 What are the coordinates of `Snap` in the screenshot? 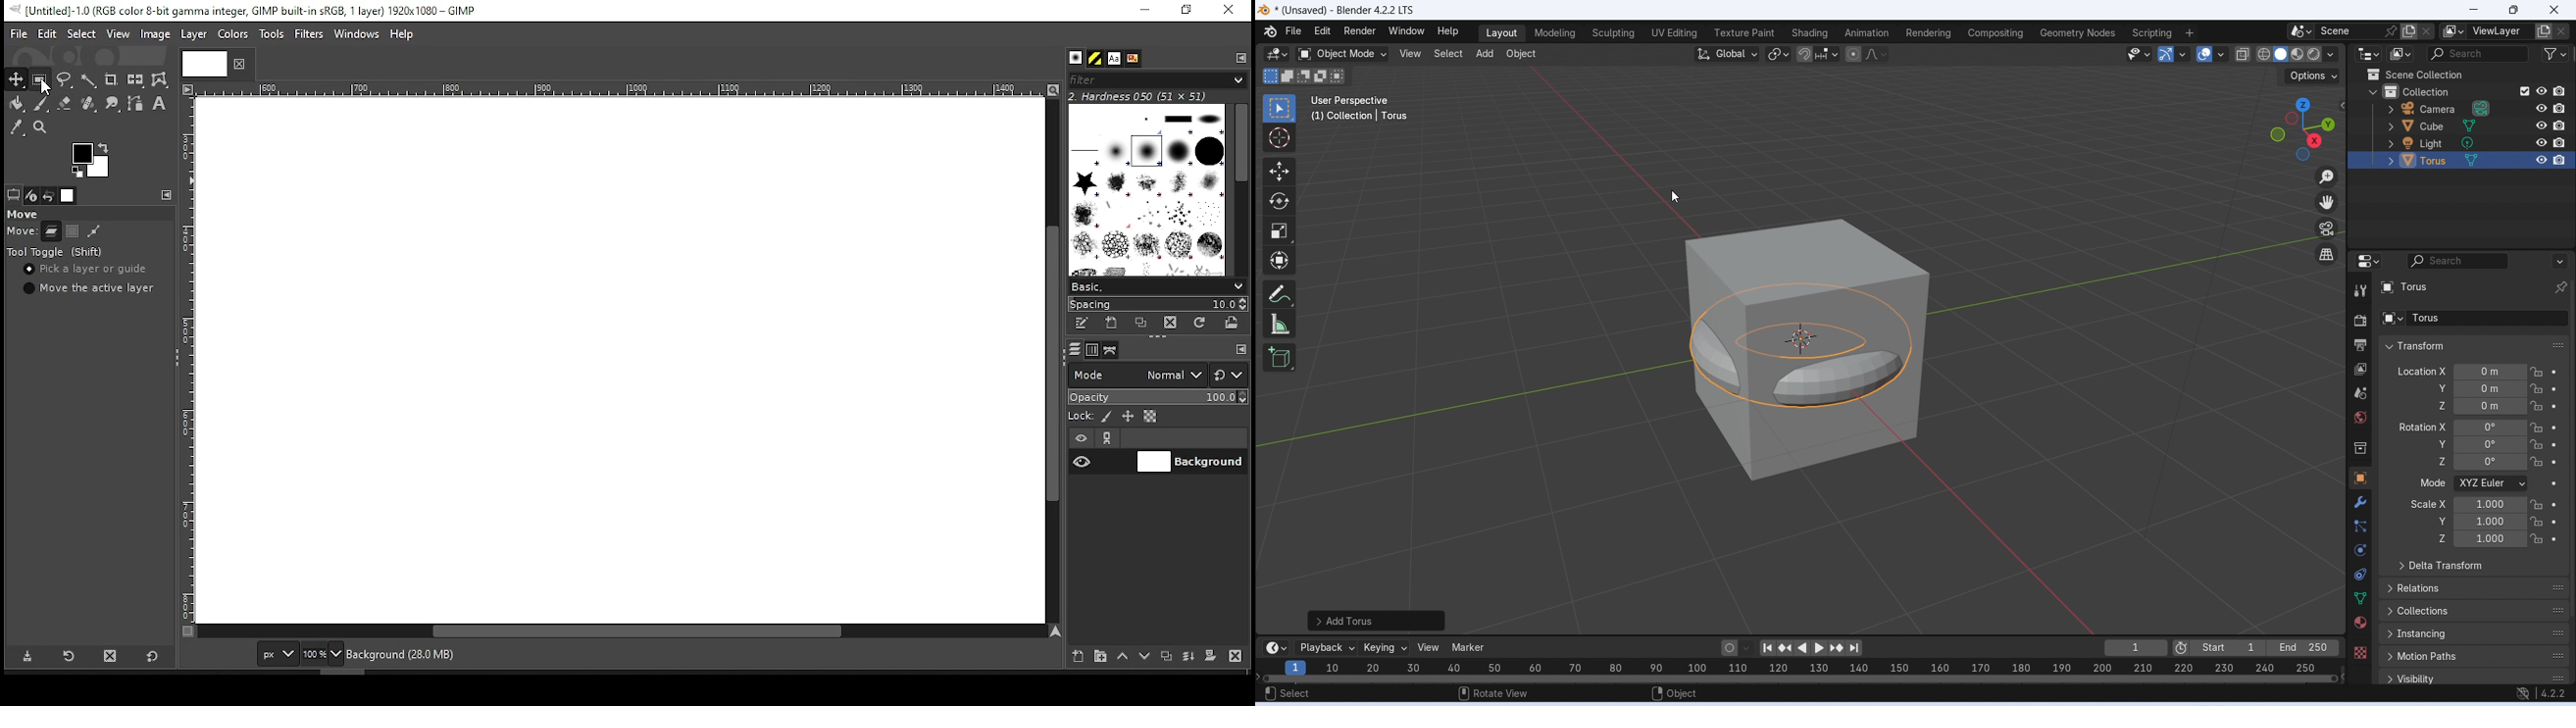 It's located at (1805, 54).